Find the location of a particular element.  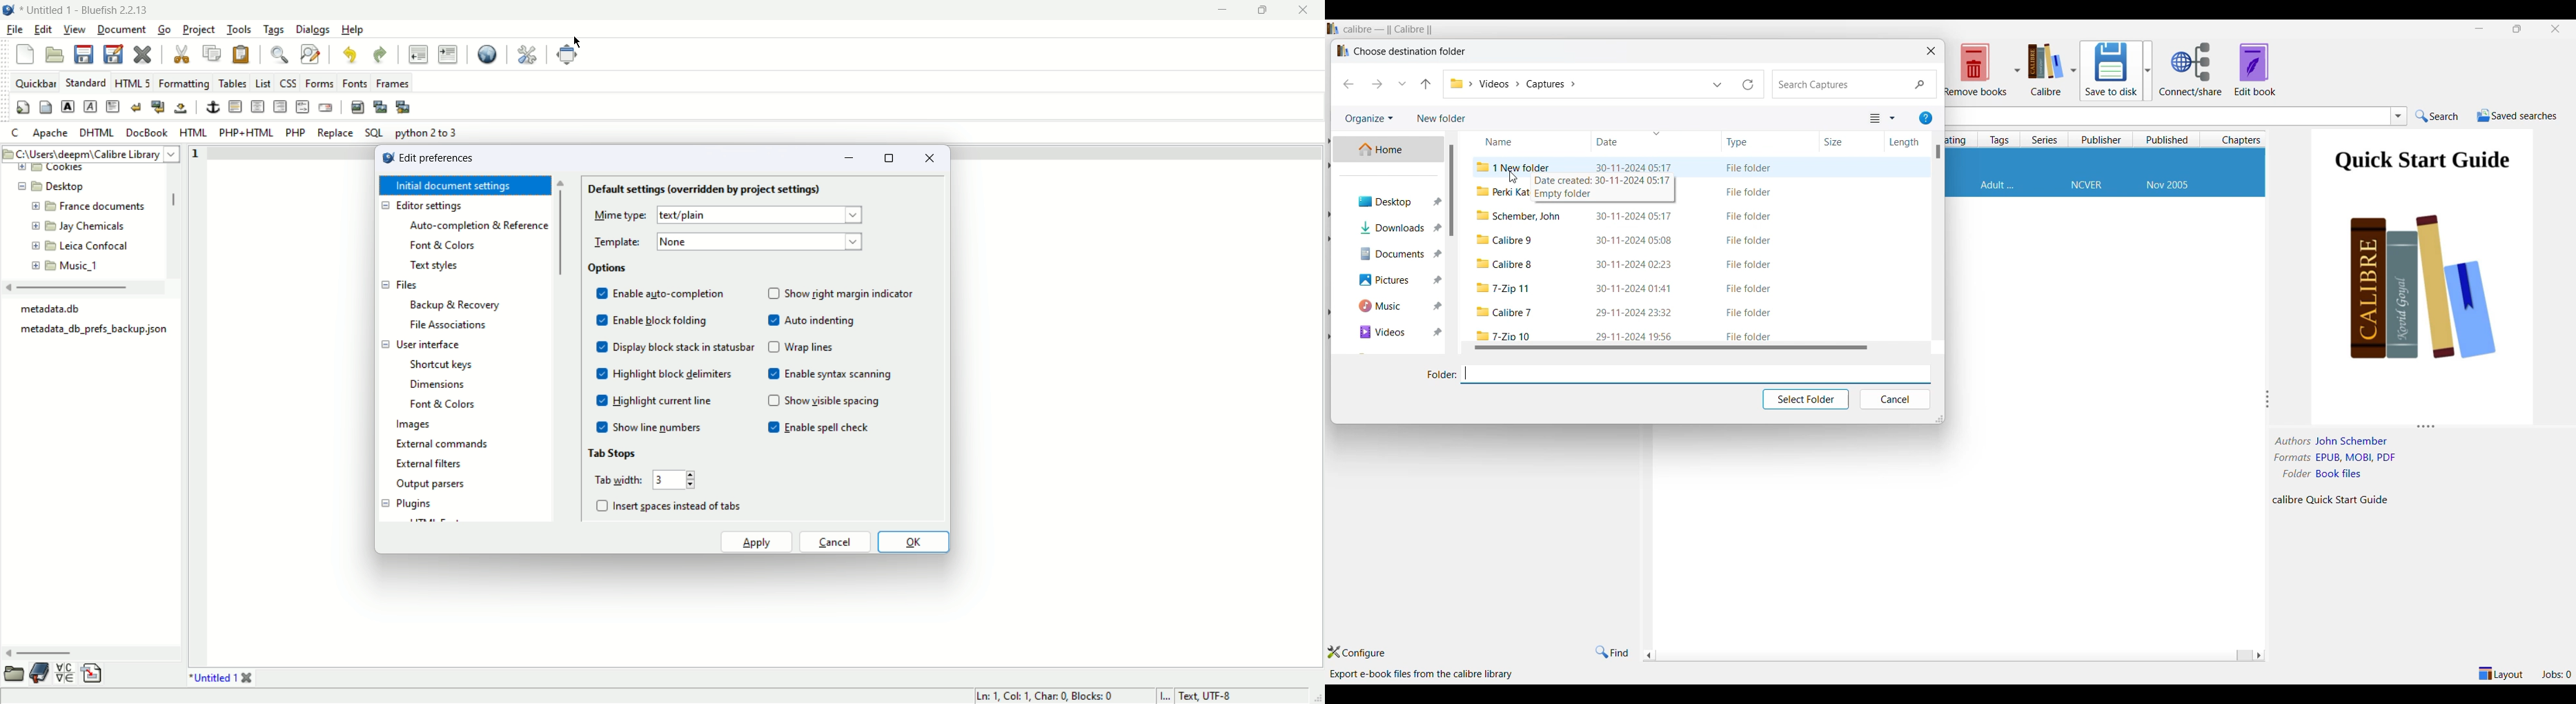

HTML is located at coordinates (193, 133).